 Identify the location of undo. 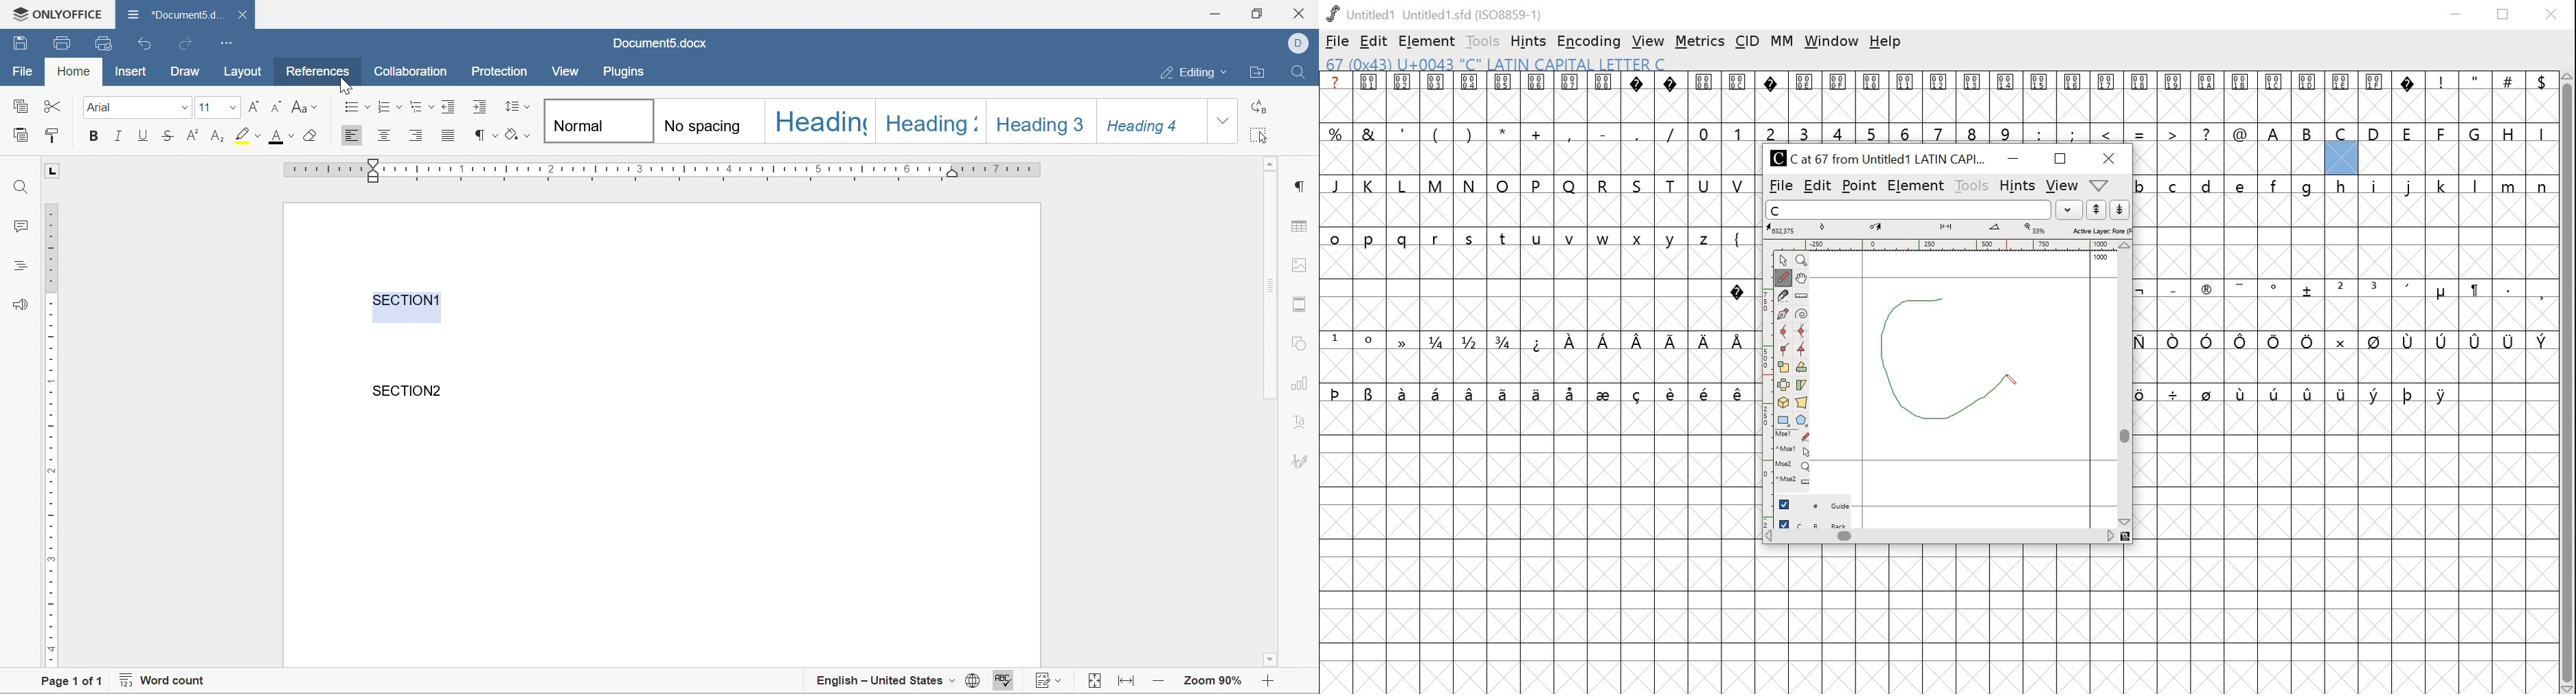
(146, 45).